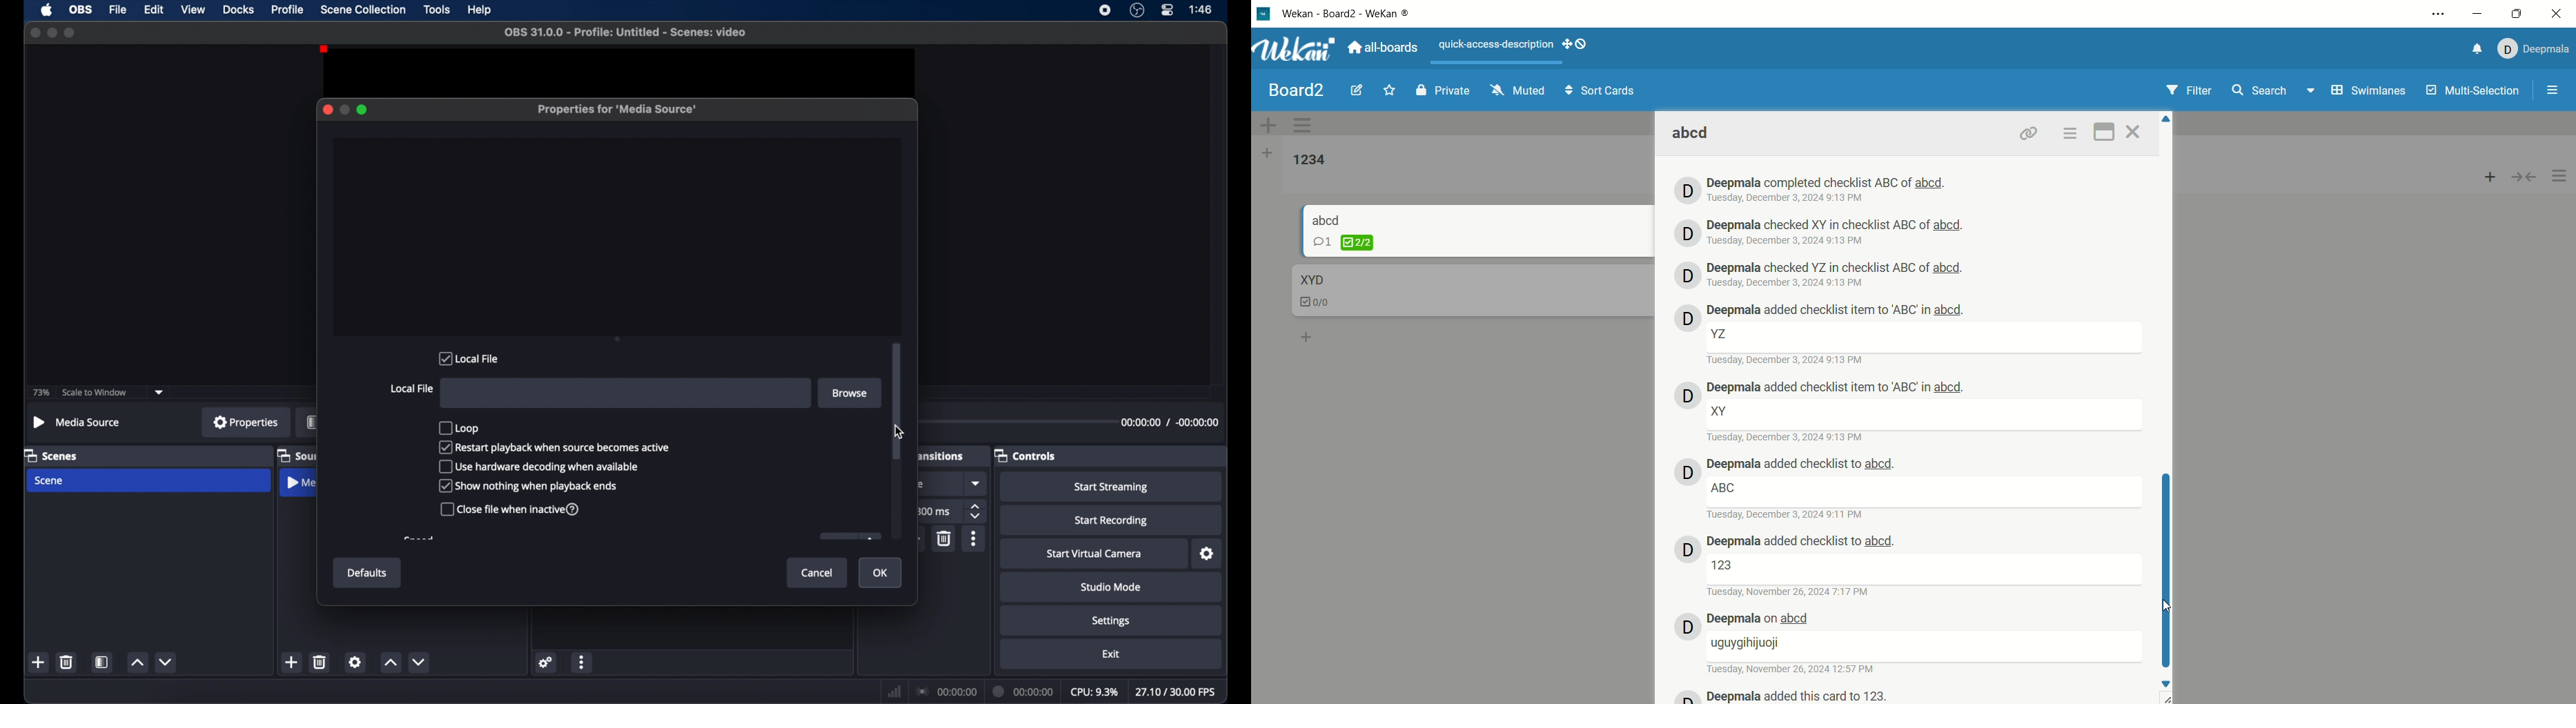 The width and height of the screenshot is (2576, 728). I want to click on scene collection, so click(364, 10).